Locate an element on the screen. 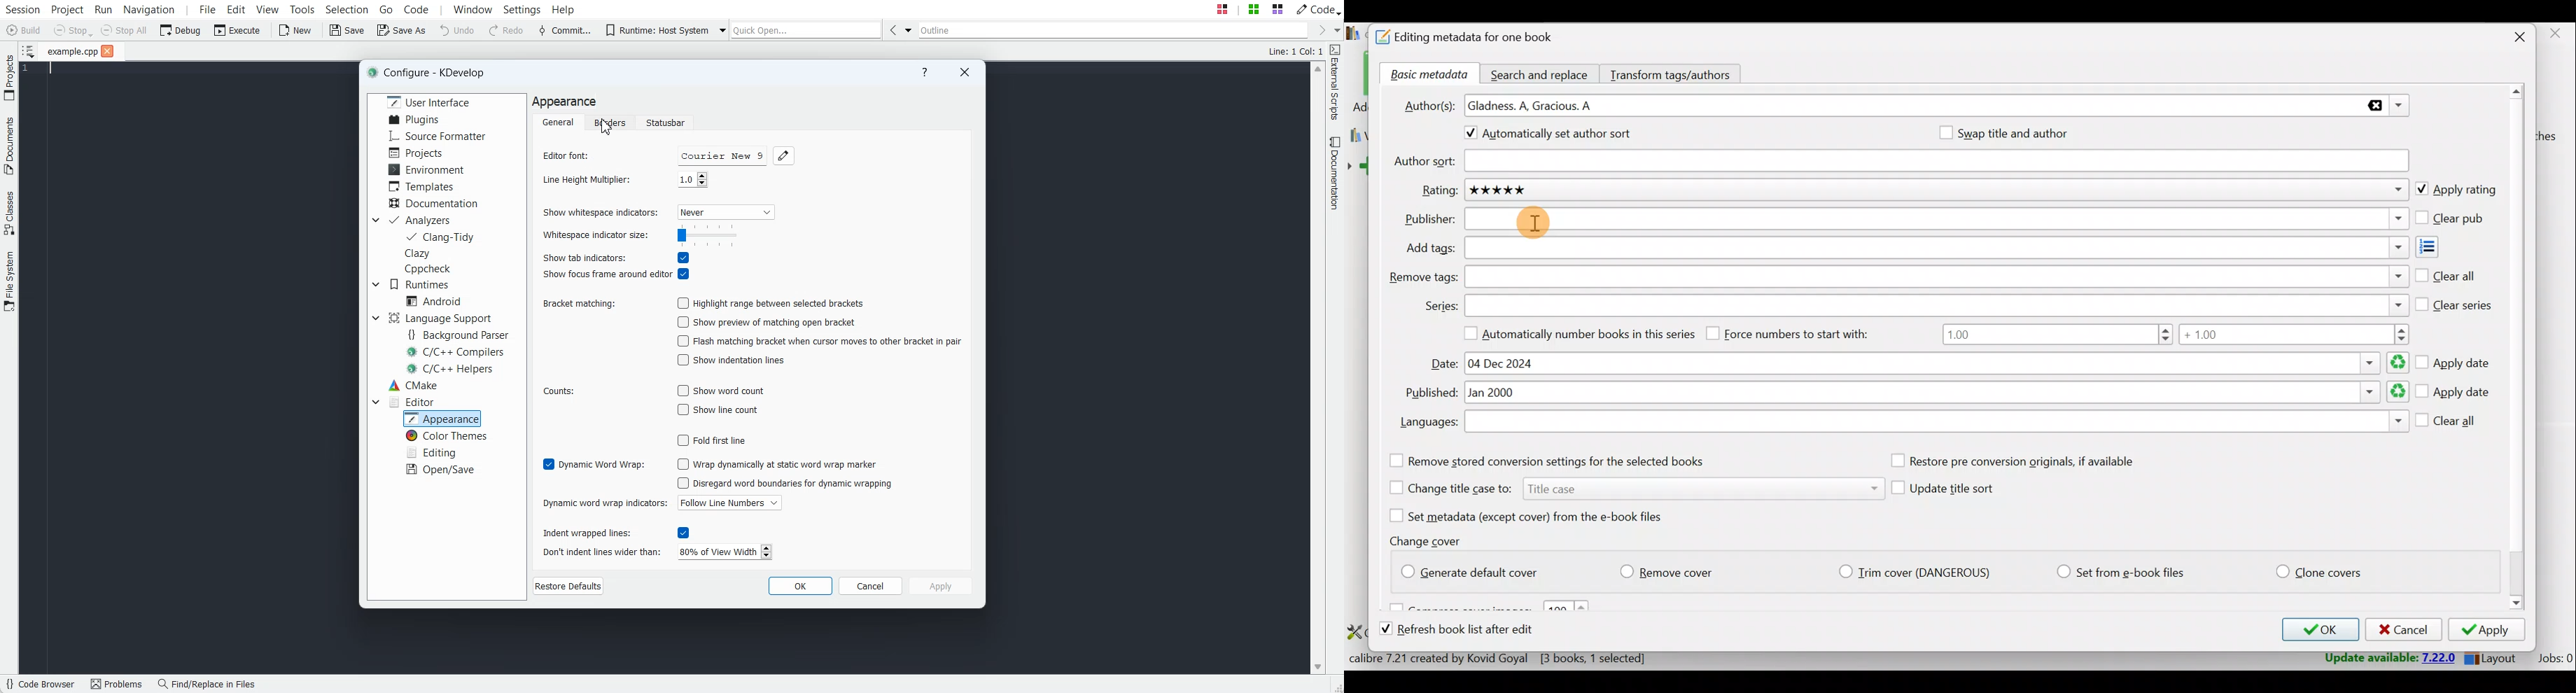 The width and height of the screenshot is (2576, 700). Remove tags is located at coordinates (1935, 277).